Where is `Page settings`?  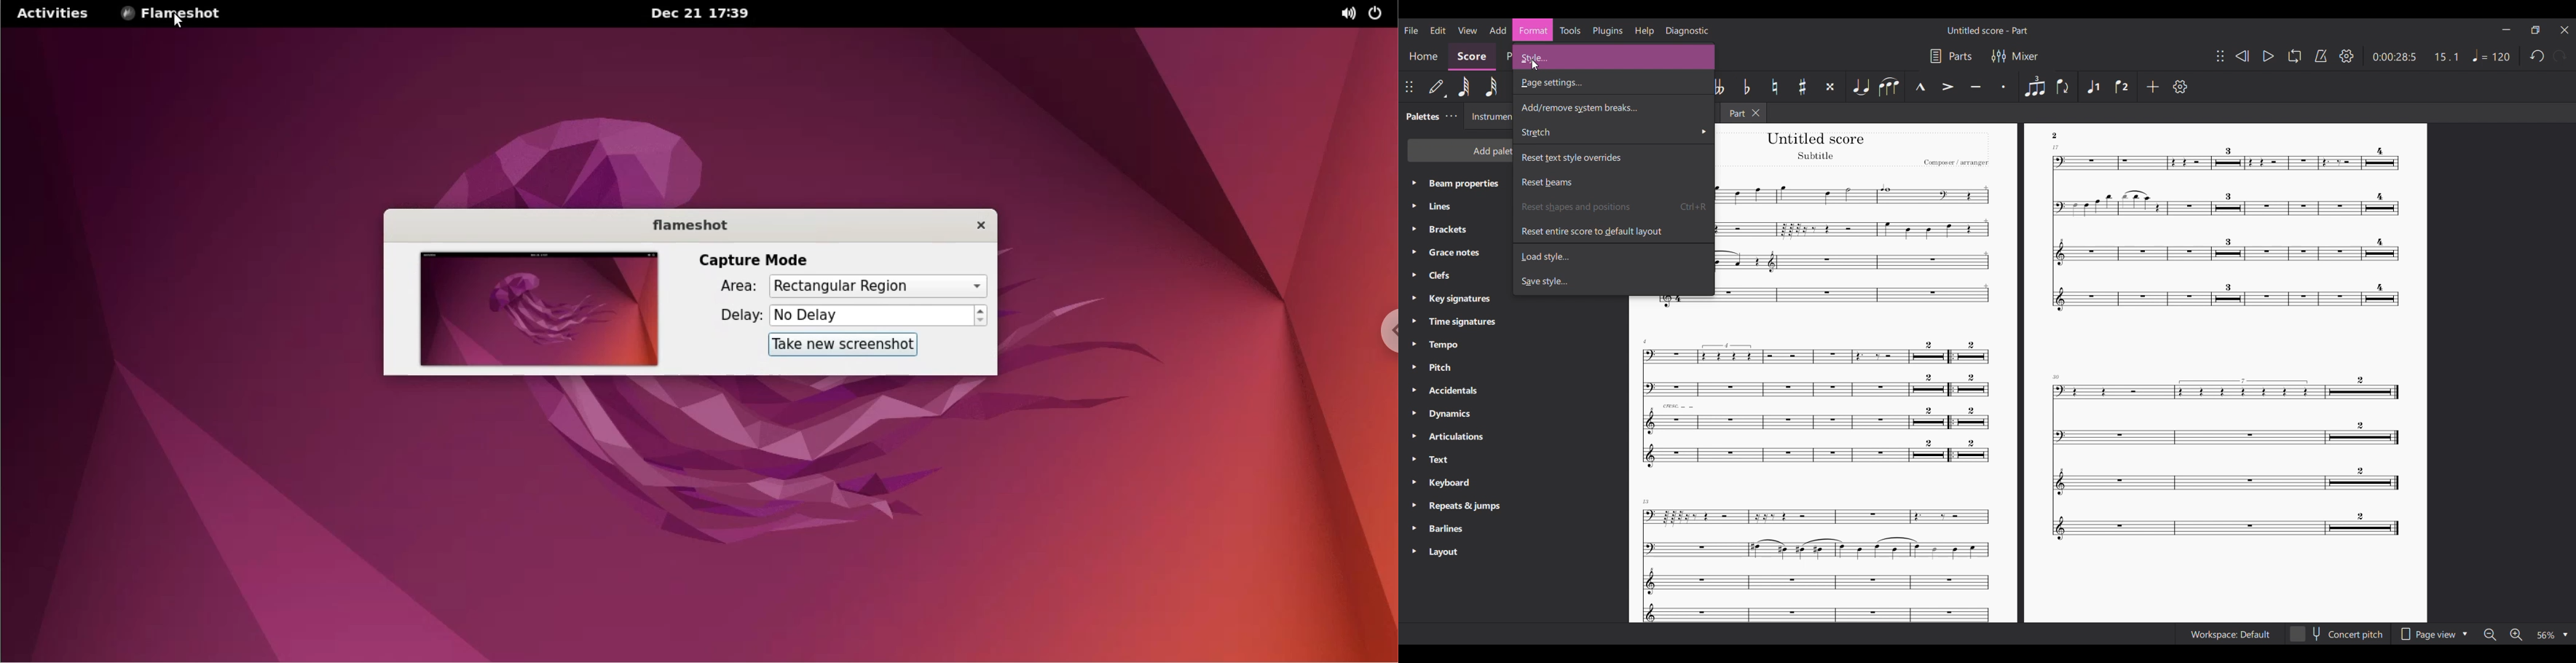 Page settings is located at coordinates (1605, 82).